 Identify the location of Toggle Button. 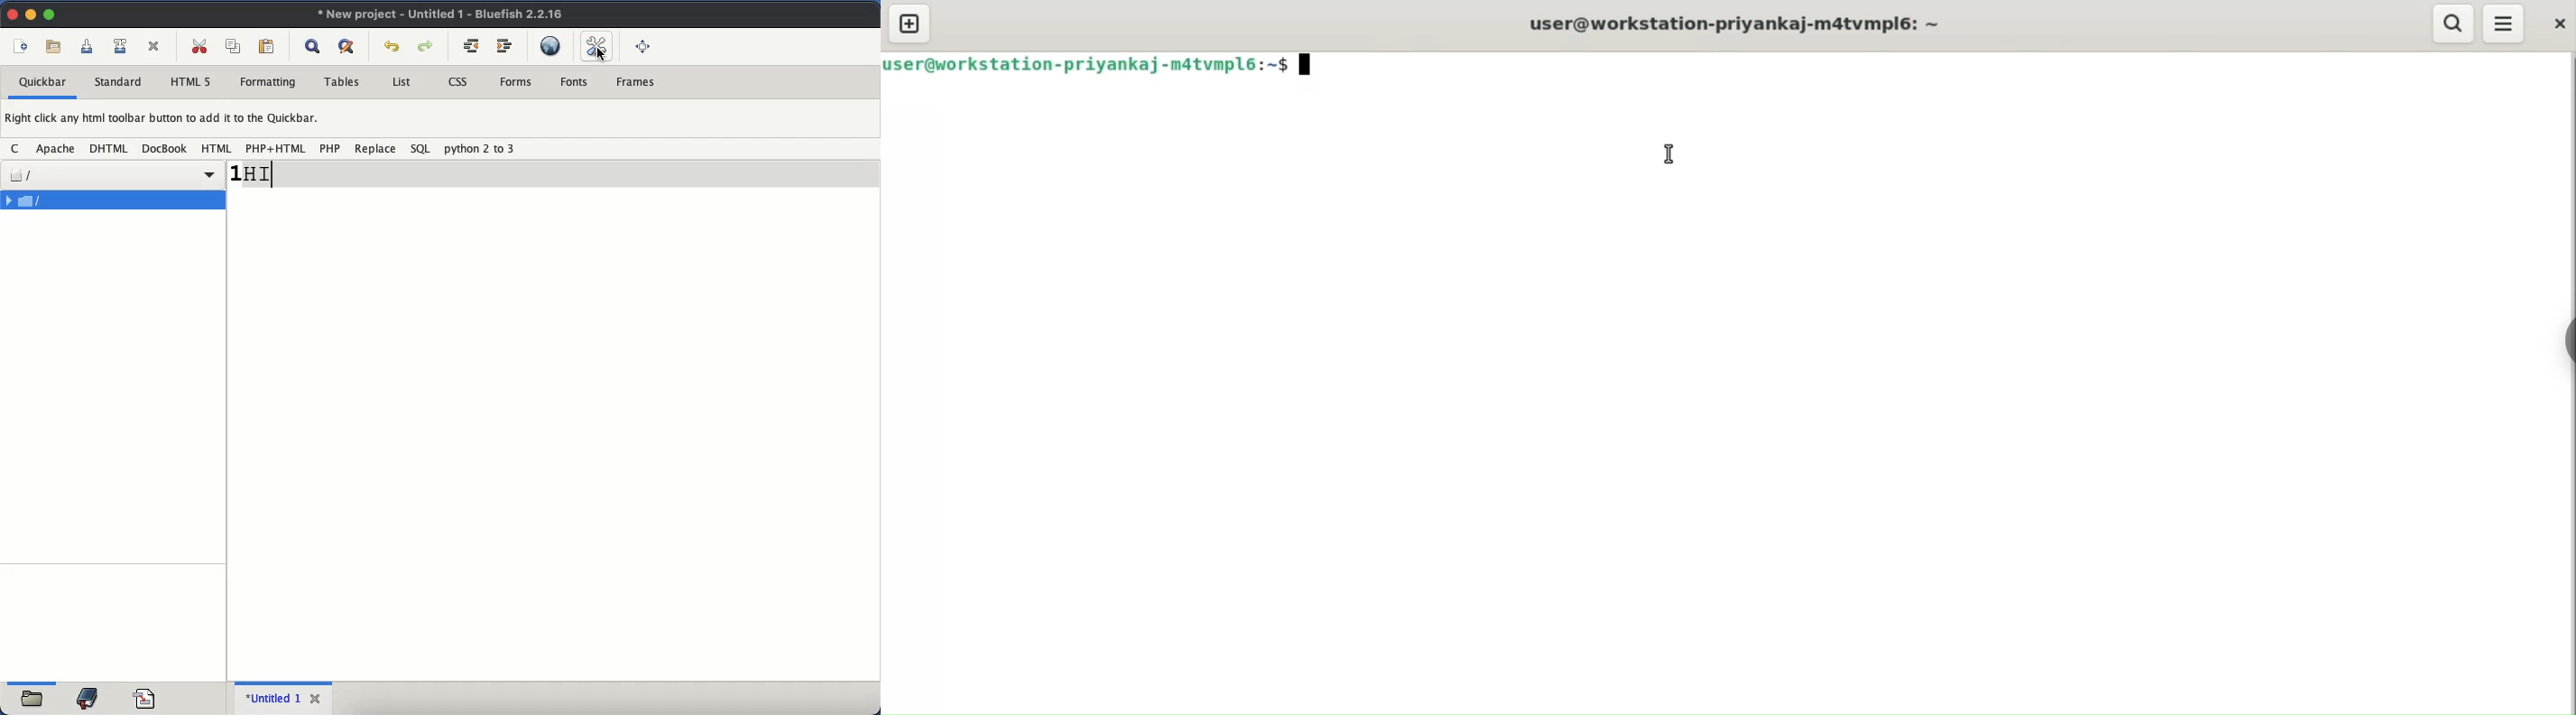
(2560, 328).